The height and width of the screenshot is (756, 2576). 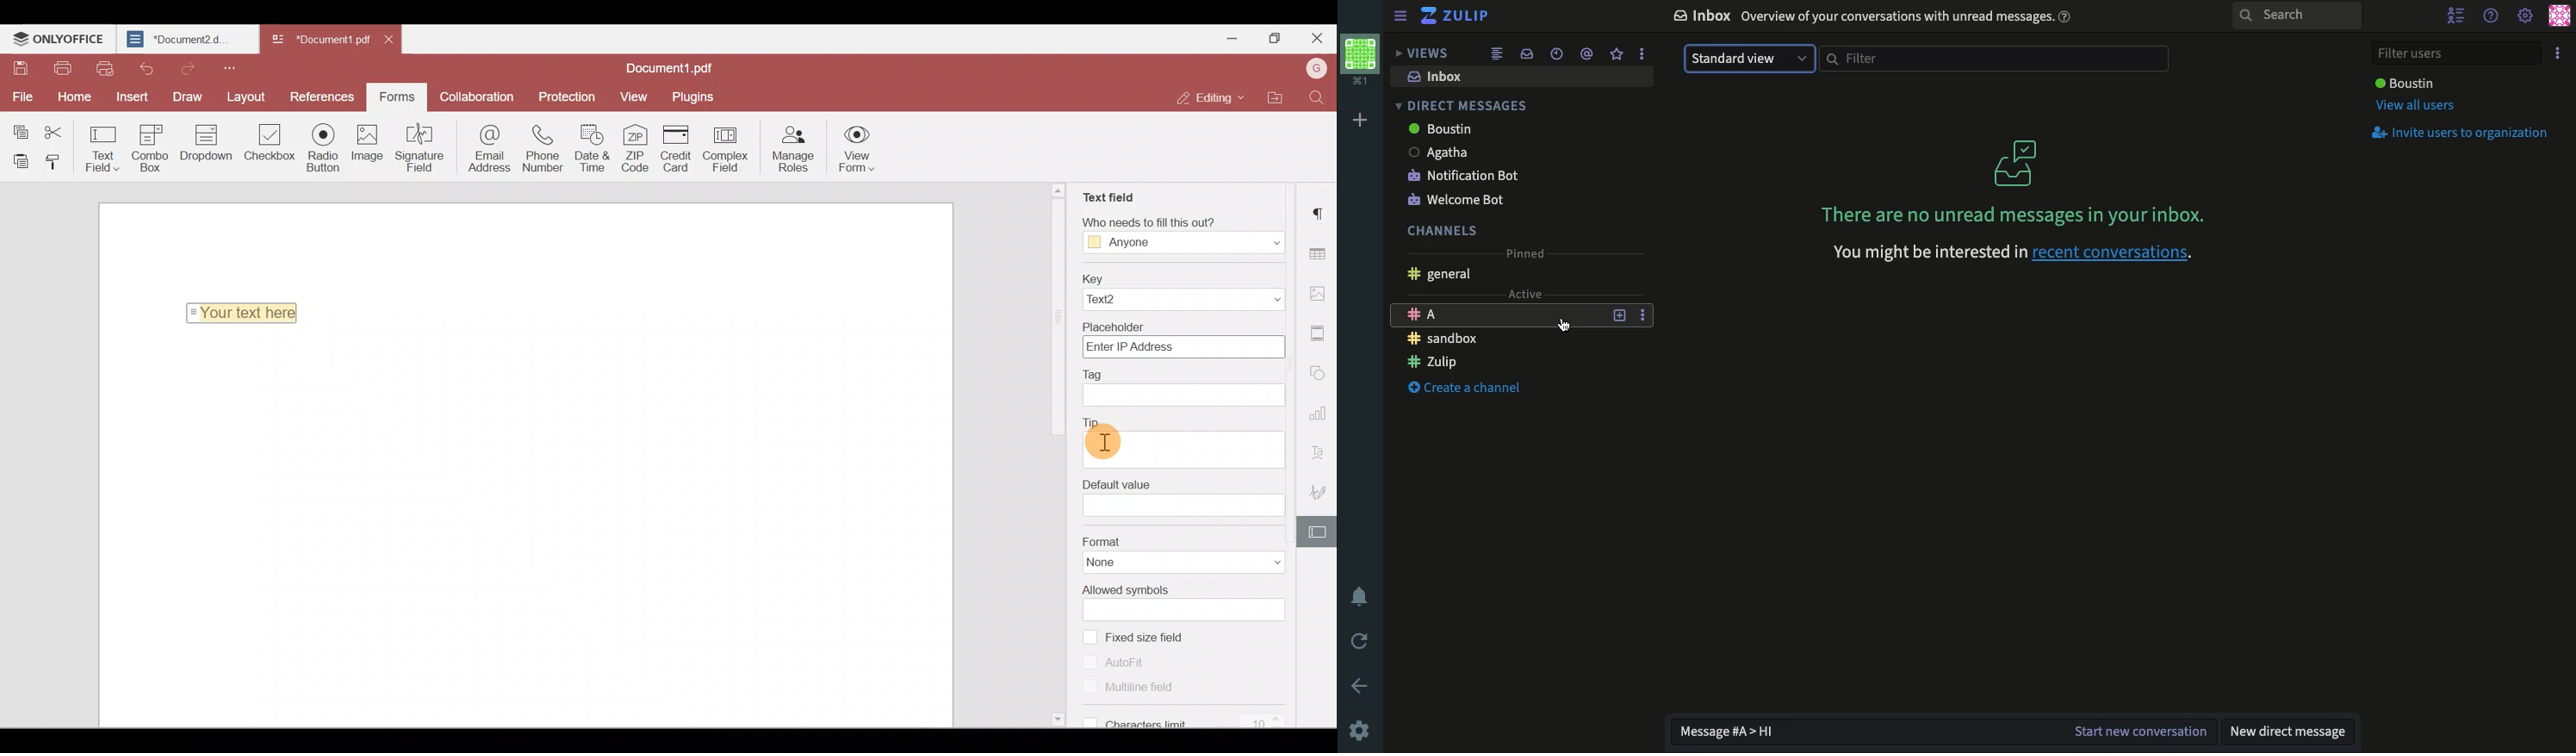 I want to click on Default value field, so click(x=1186, y=506).